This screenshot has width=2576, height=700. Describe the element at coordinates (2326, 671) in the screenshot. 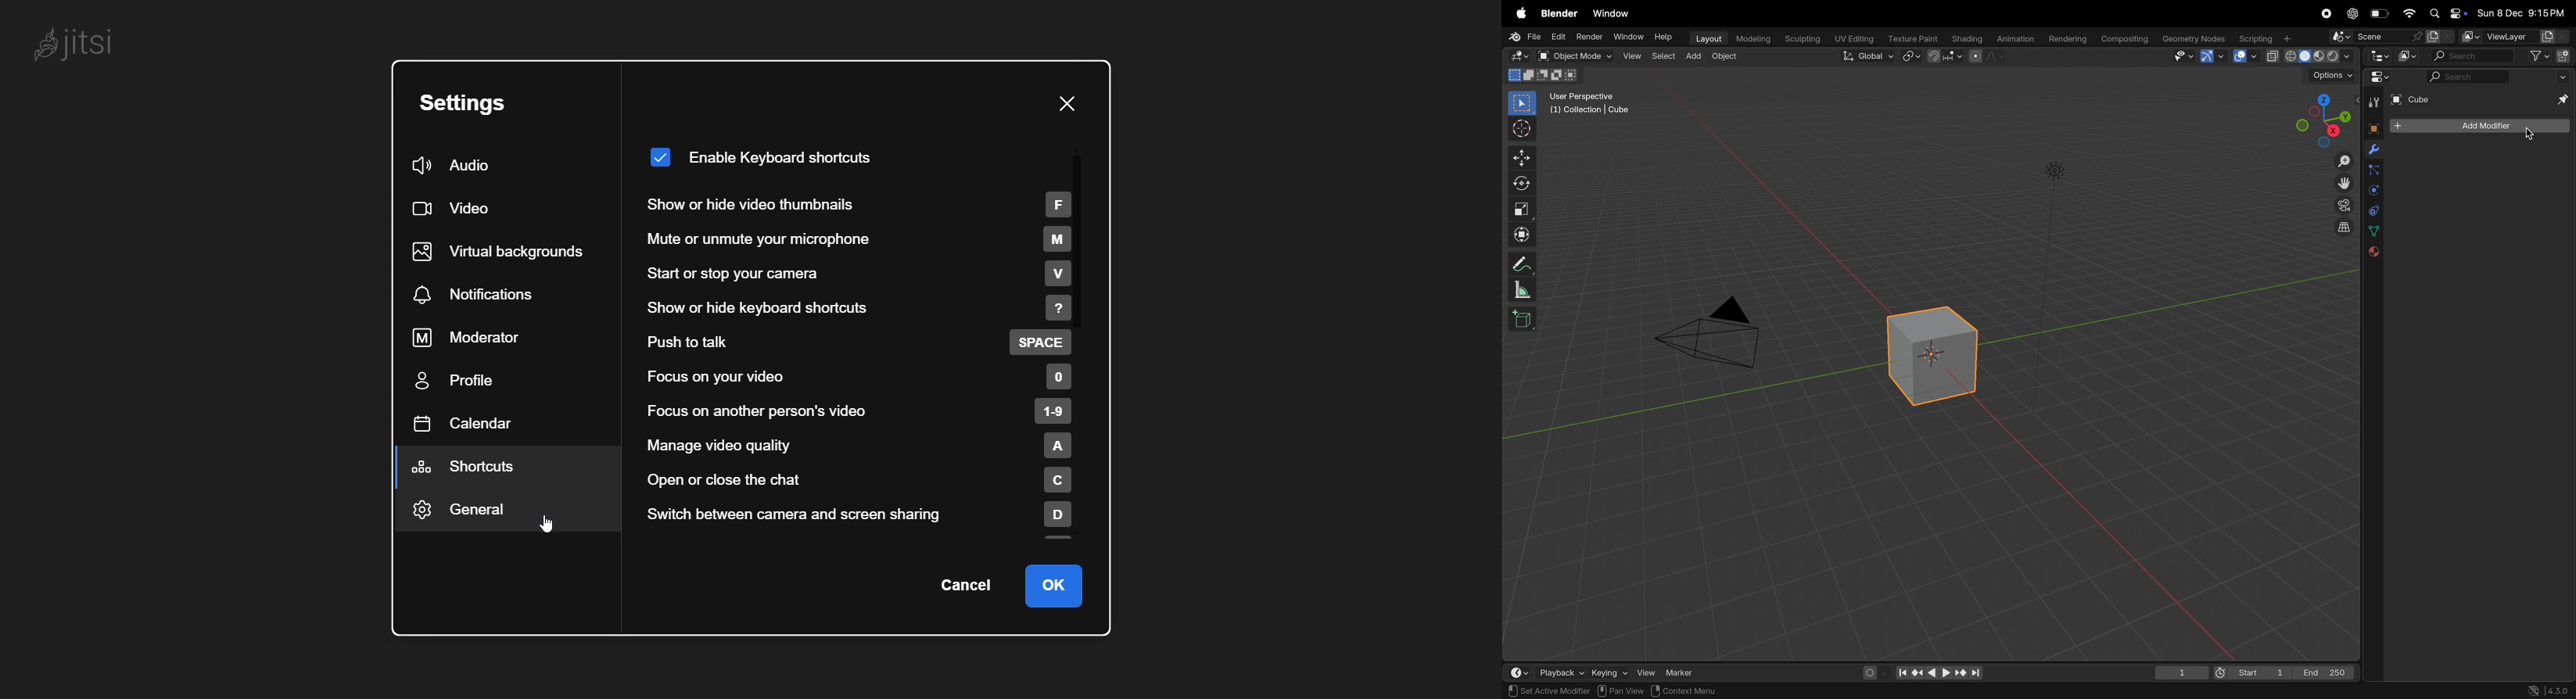

I see `end 250` at that location.